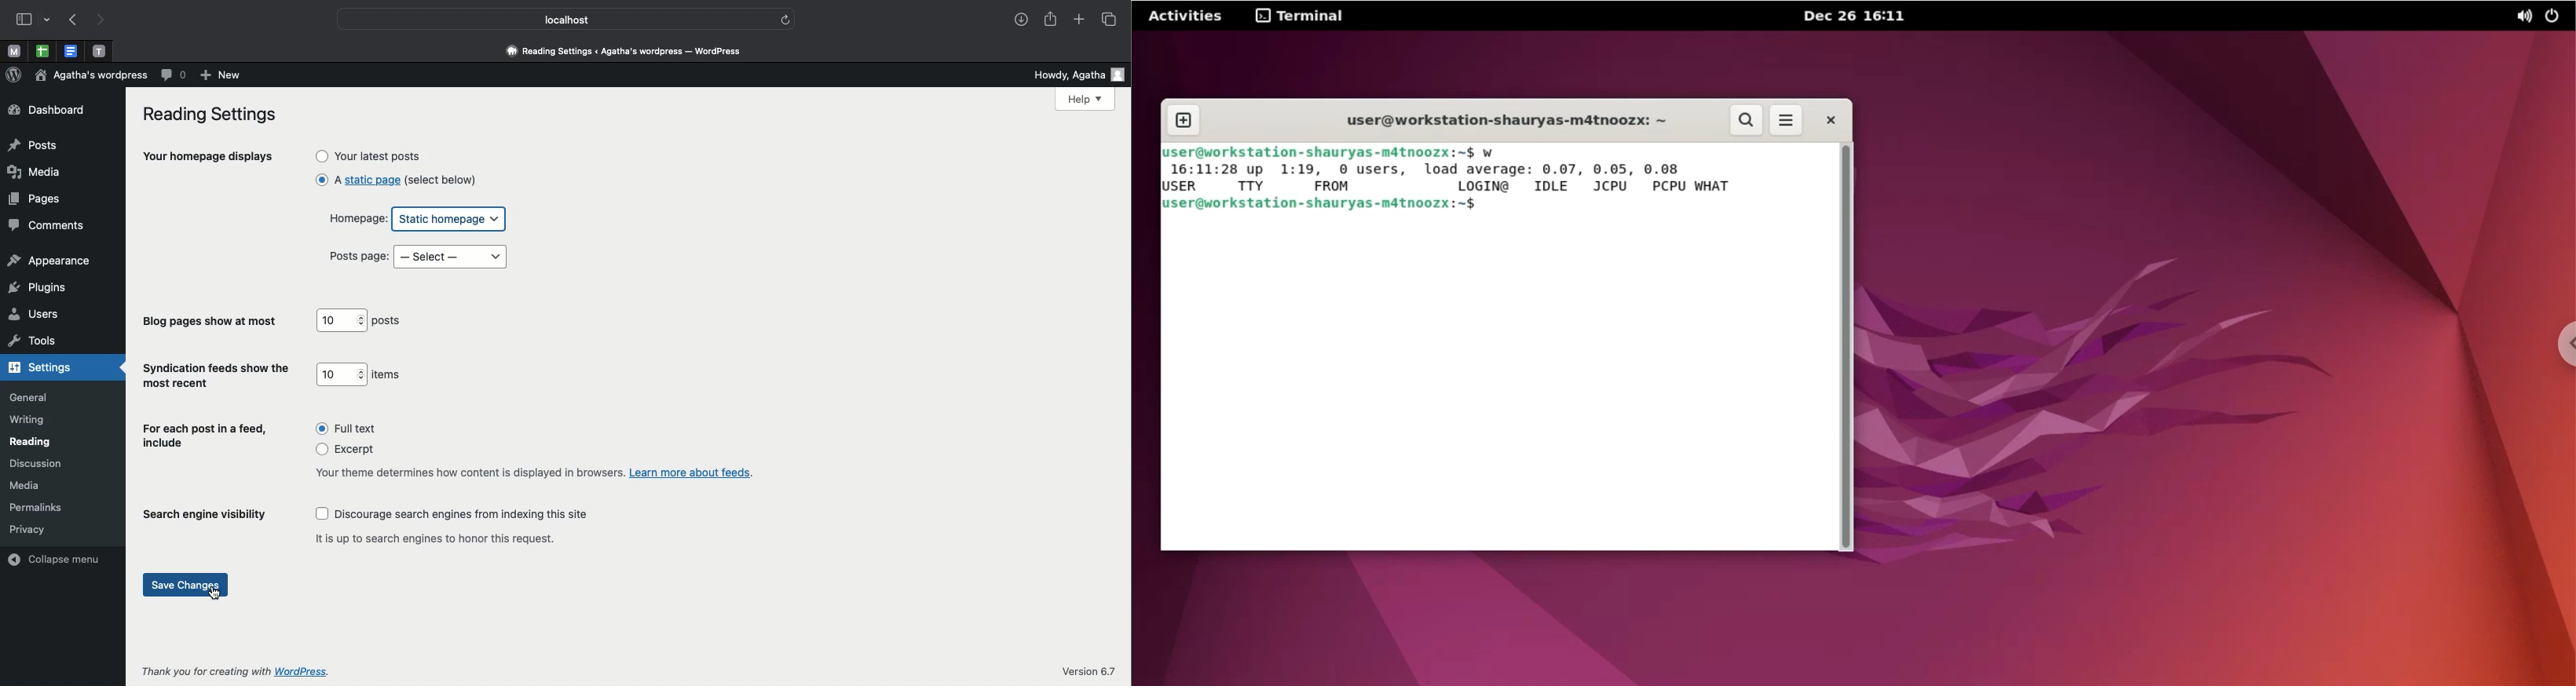 This screenshot has width=2576, height=700. What do you see at coordinates (2521, 18) in the screenshot?
I see `sound options` at bounding box center [2521, 18].